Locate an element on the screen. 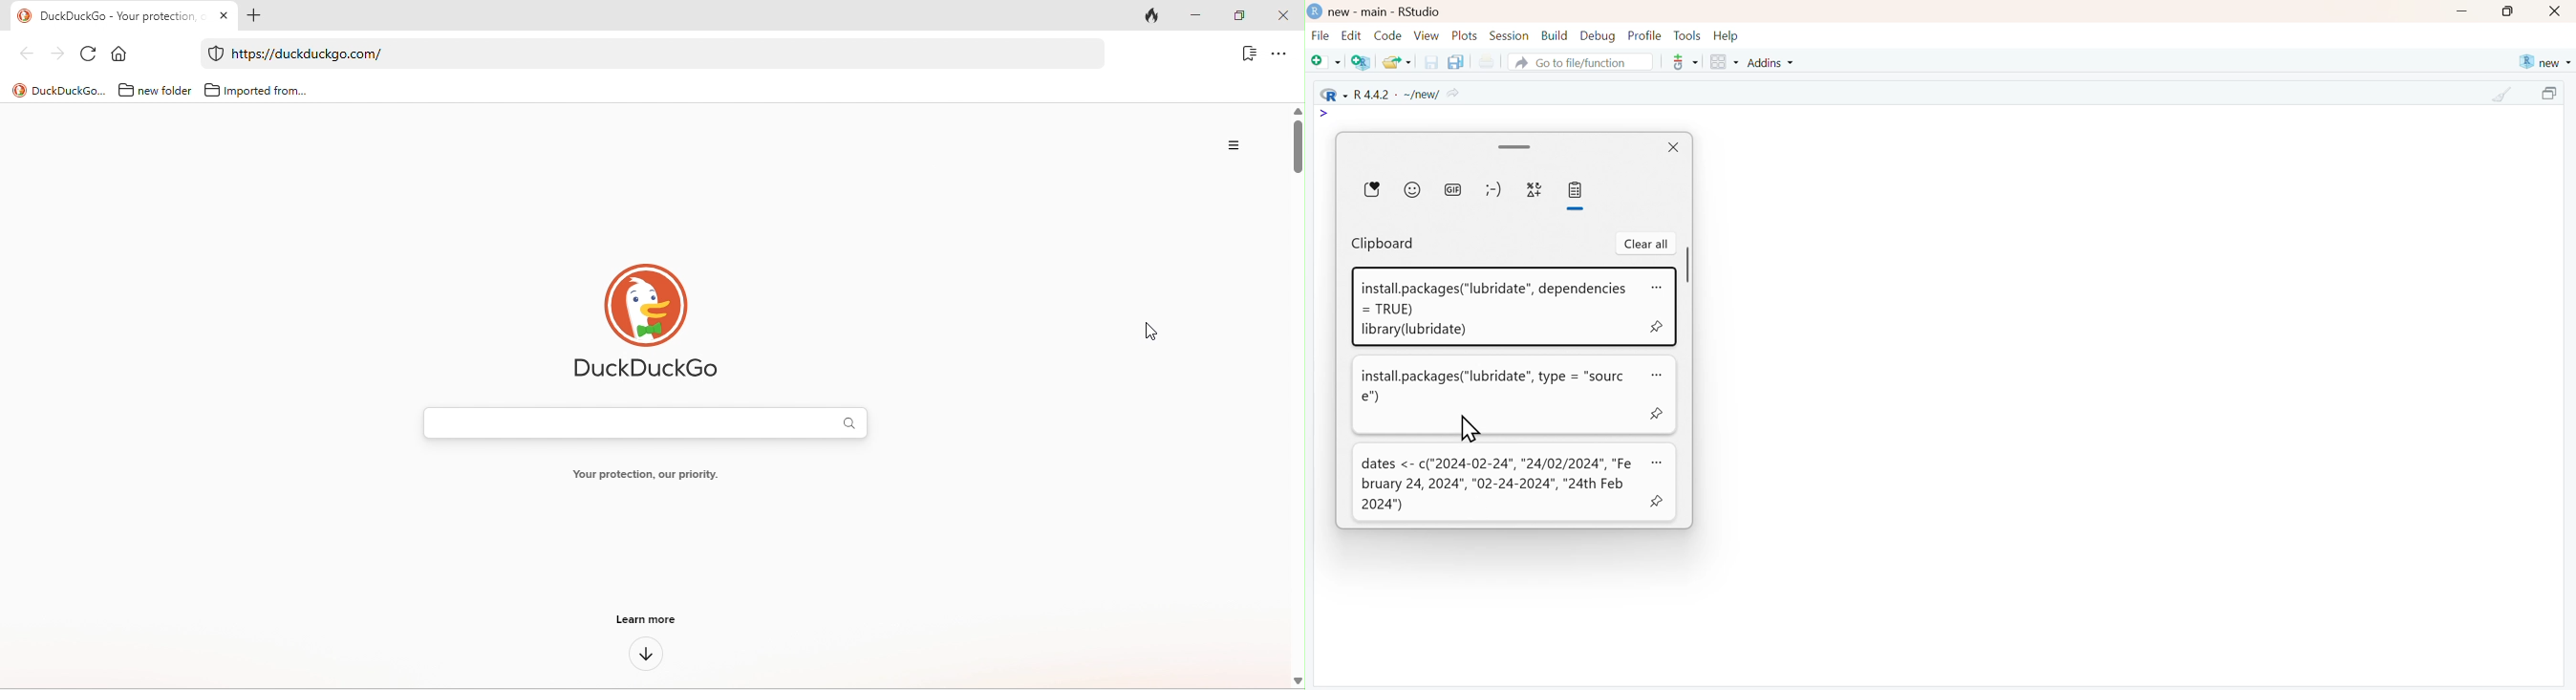  File is located at coordinates (1320, 37).